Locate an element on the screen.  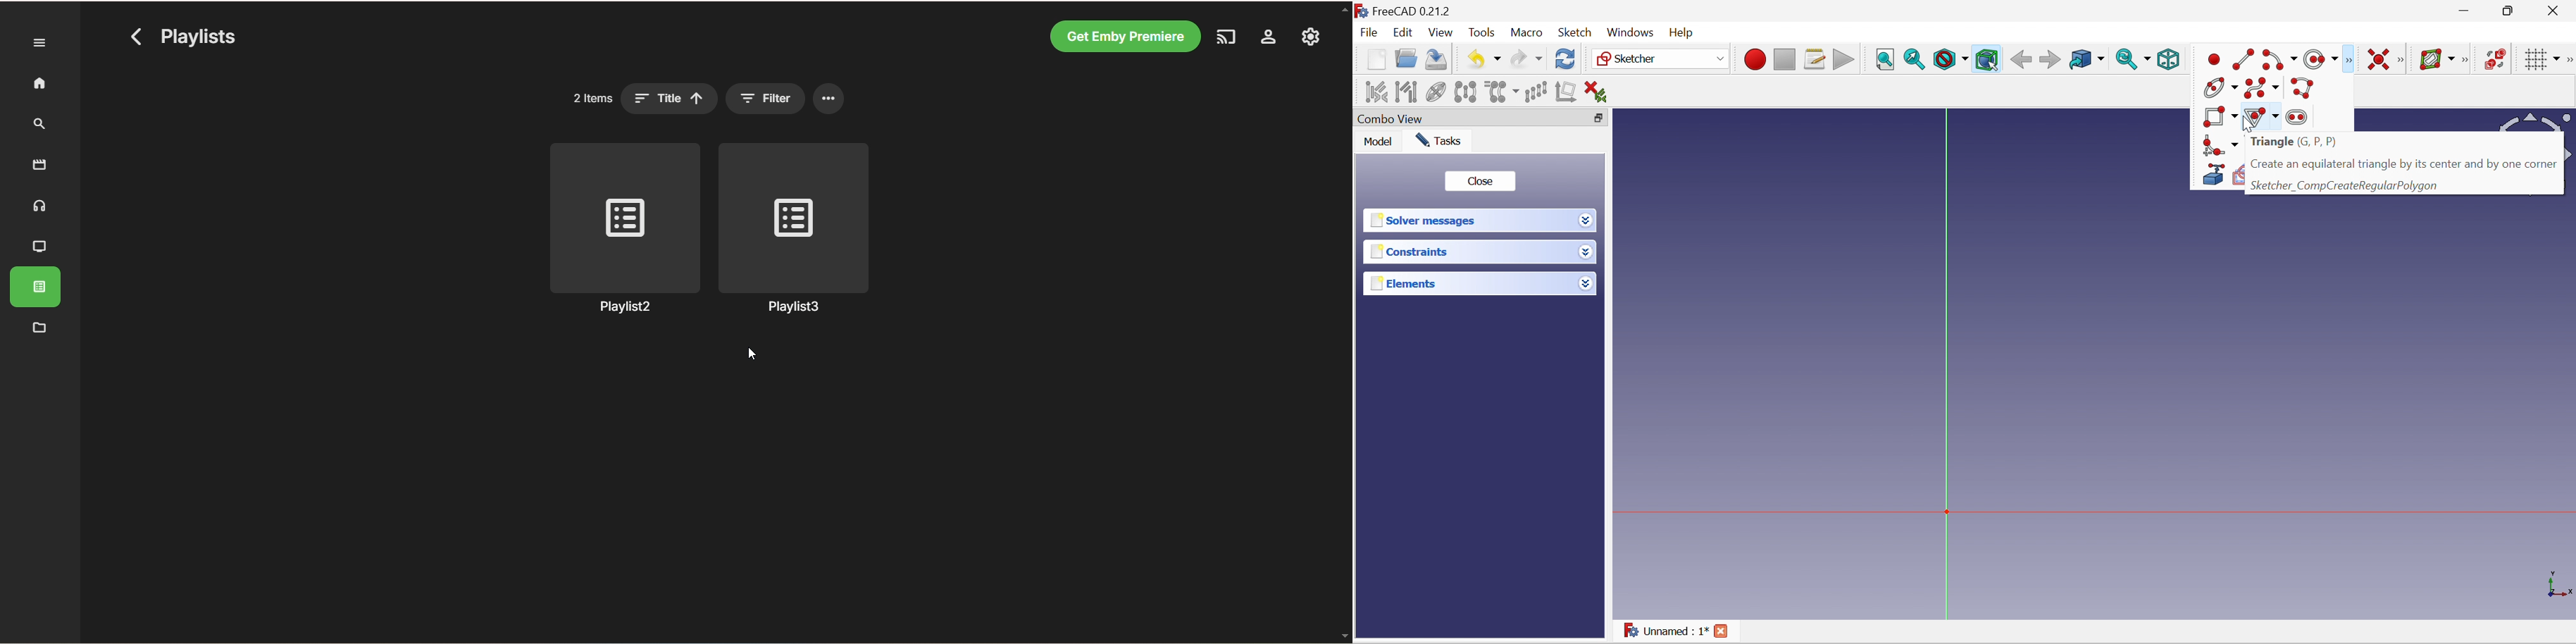
Macro is located at coordinates (1525, 33).